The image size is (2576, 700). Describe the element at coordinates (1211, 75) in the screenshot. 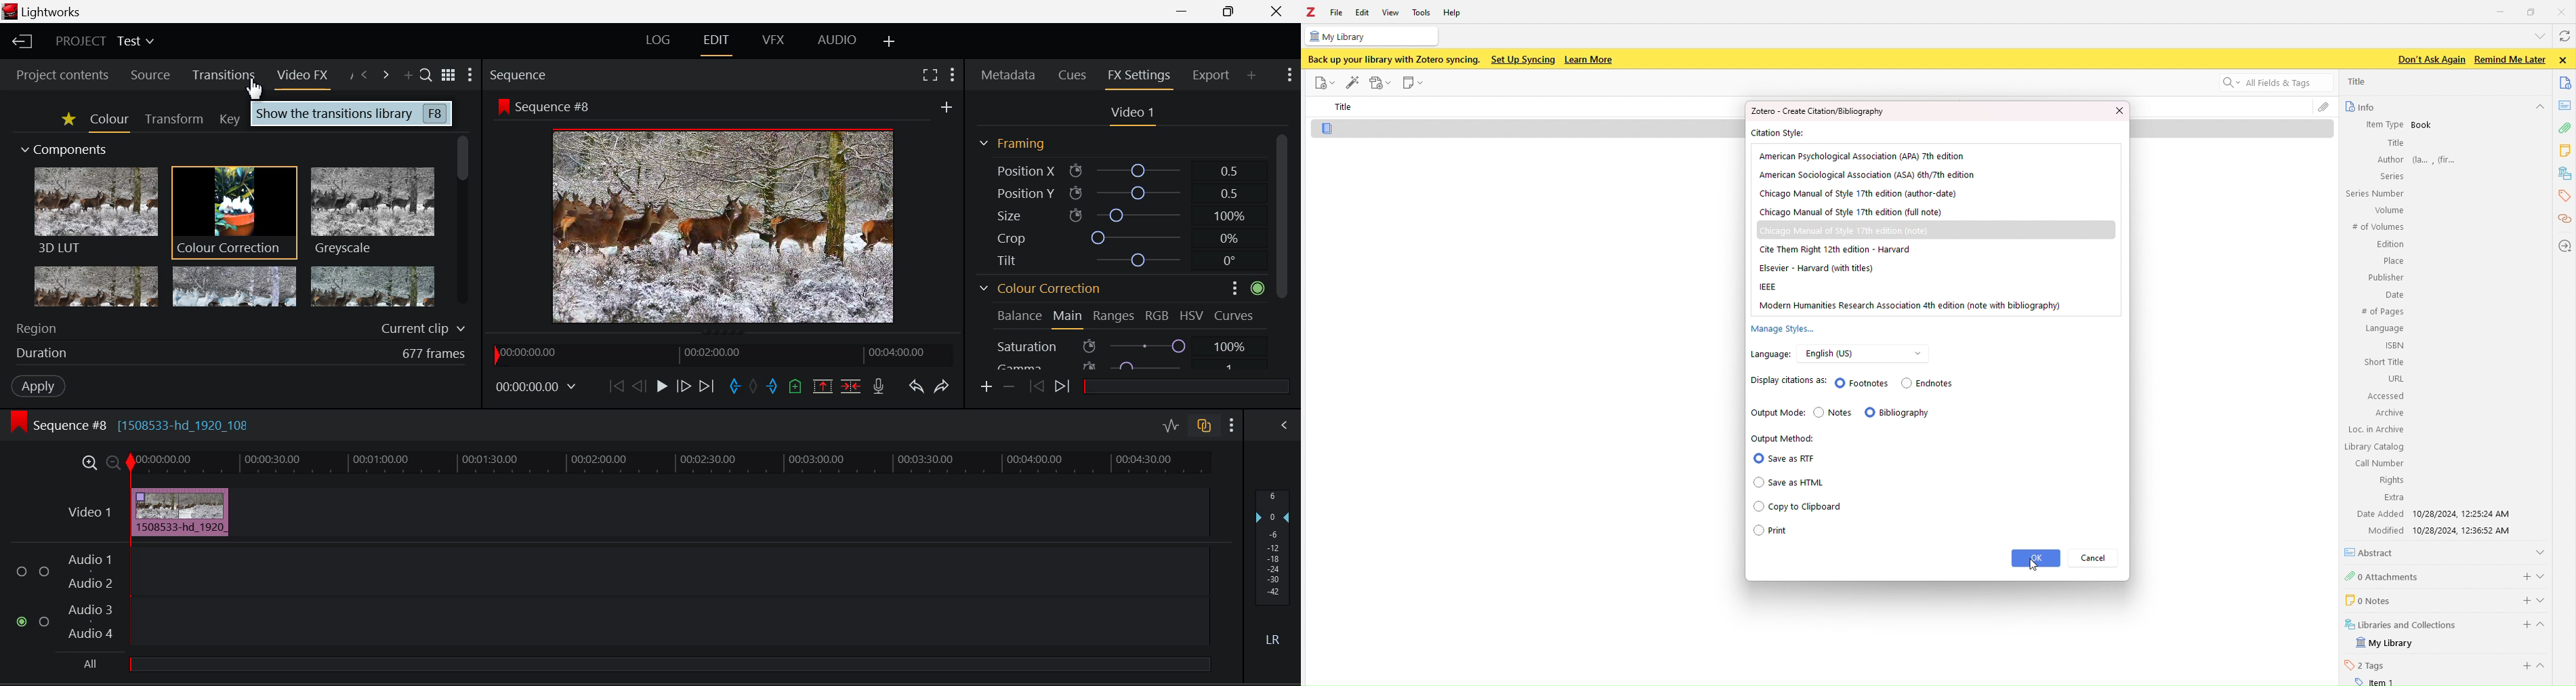

I see `Export` at that location.